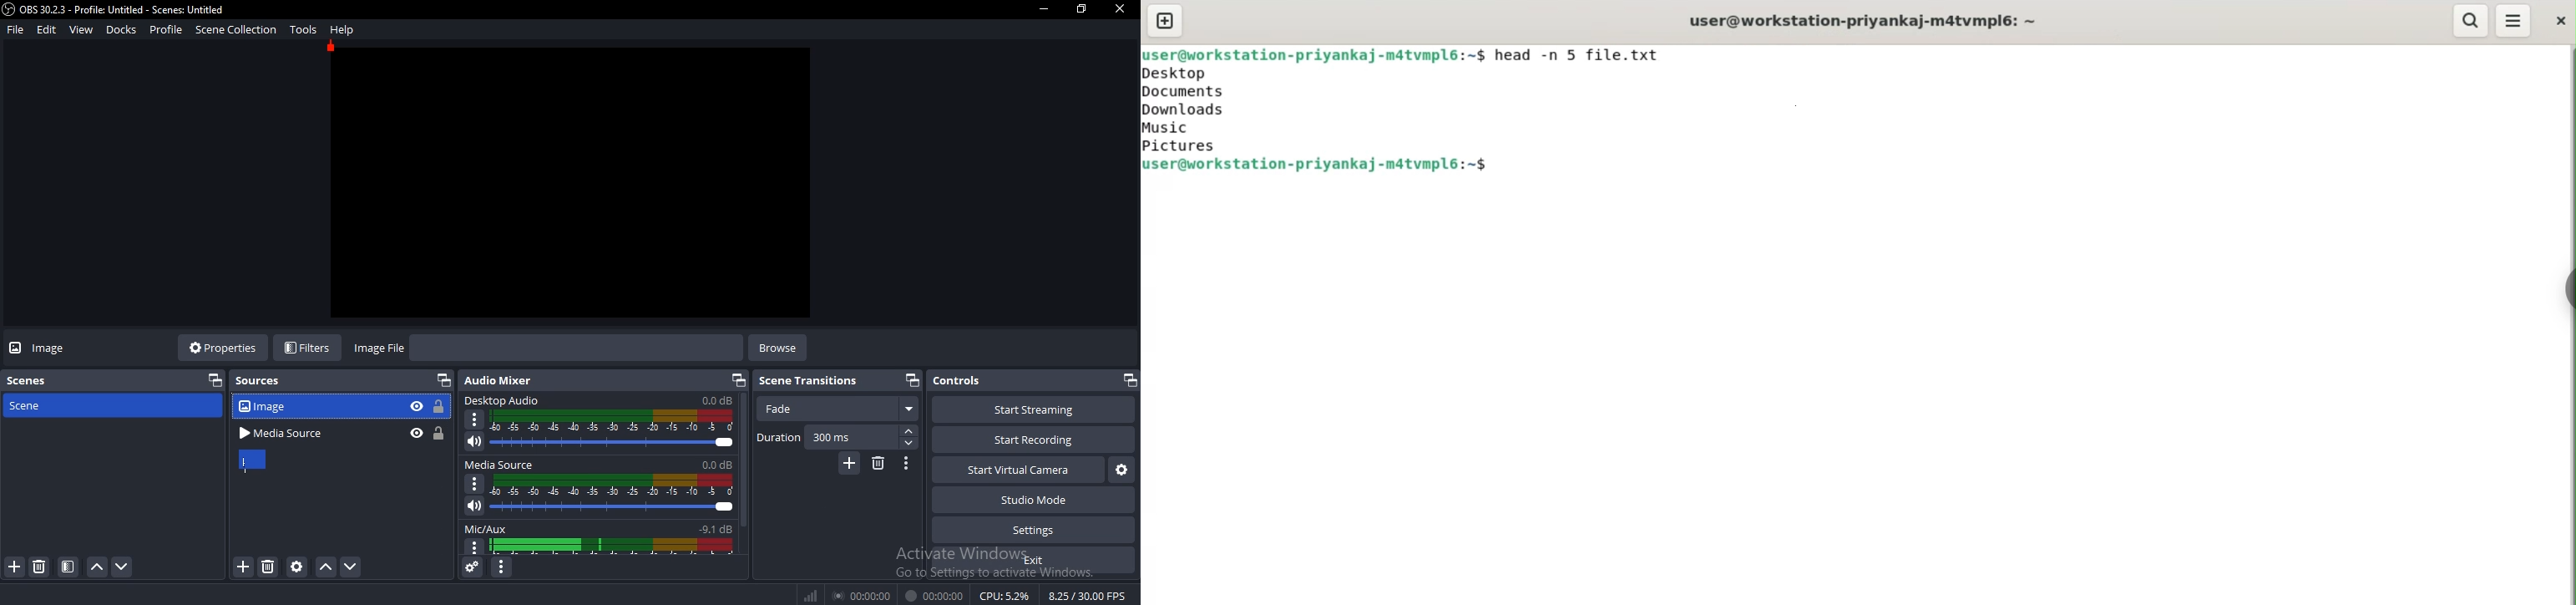  Describe the element at coordinates (349, 566) in the screenshot. I see `move down` at that location.